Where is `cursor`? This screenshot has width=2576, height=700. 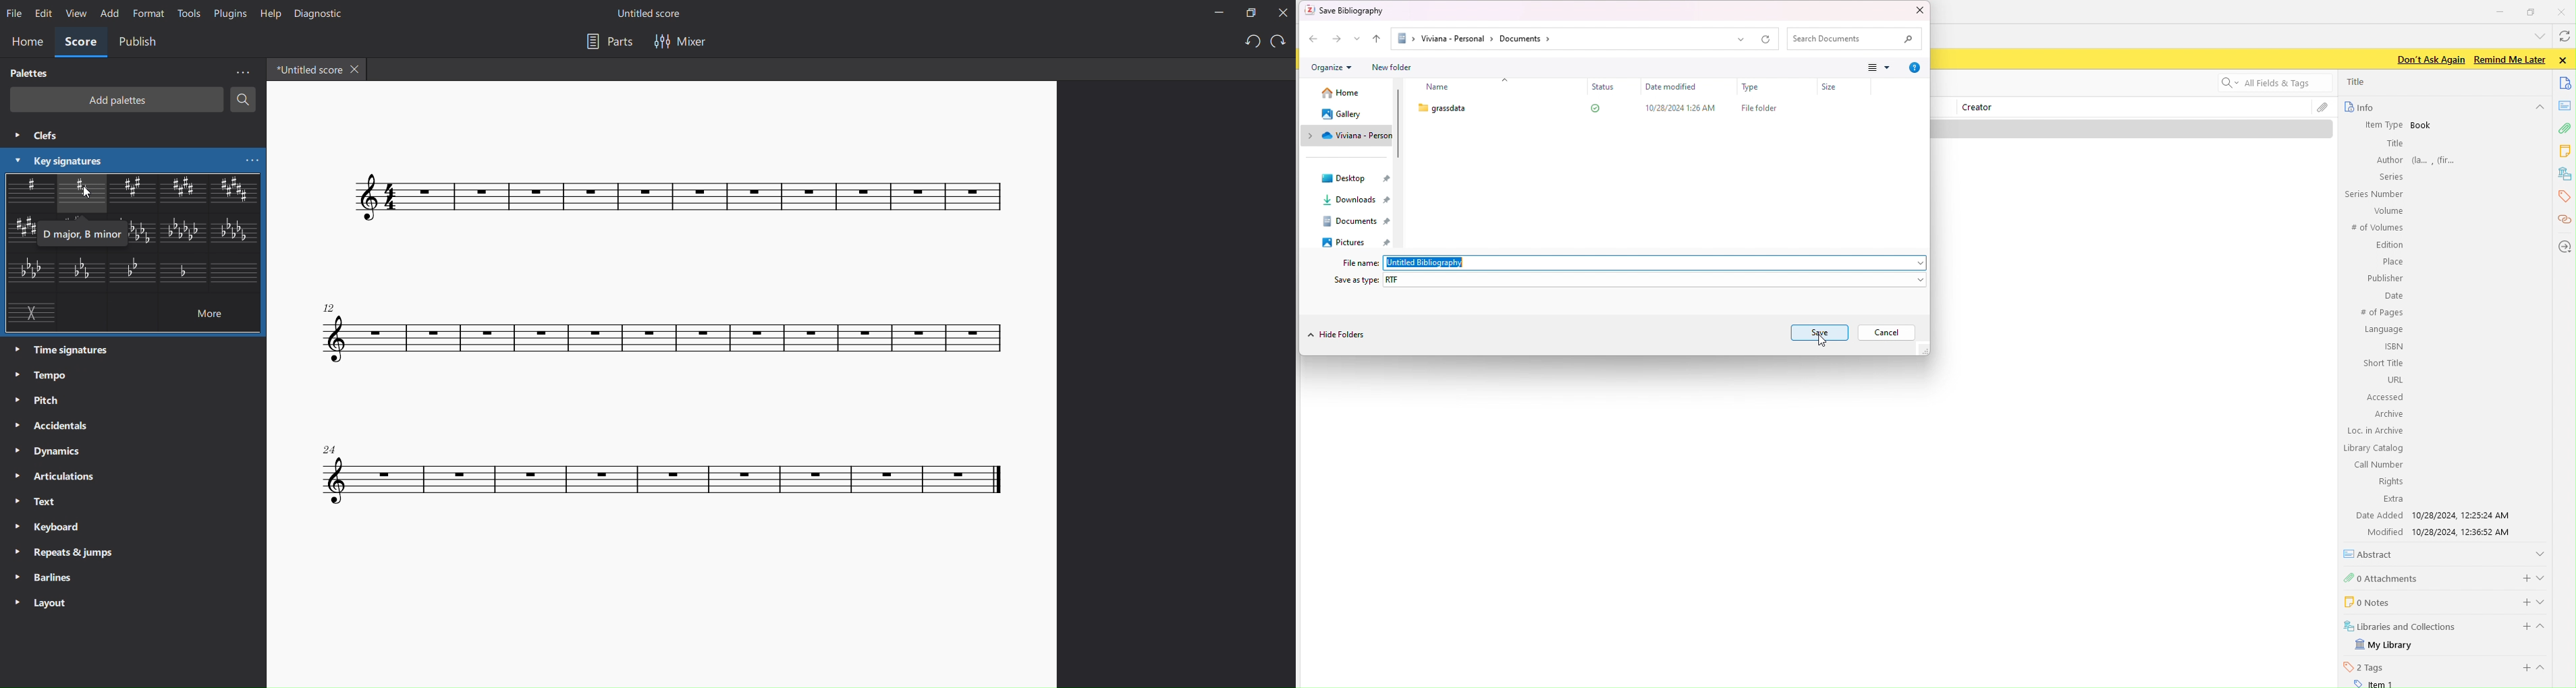 cursor is located at coordinates (124, 164).